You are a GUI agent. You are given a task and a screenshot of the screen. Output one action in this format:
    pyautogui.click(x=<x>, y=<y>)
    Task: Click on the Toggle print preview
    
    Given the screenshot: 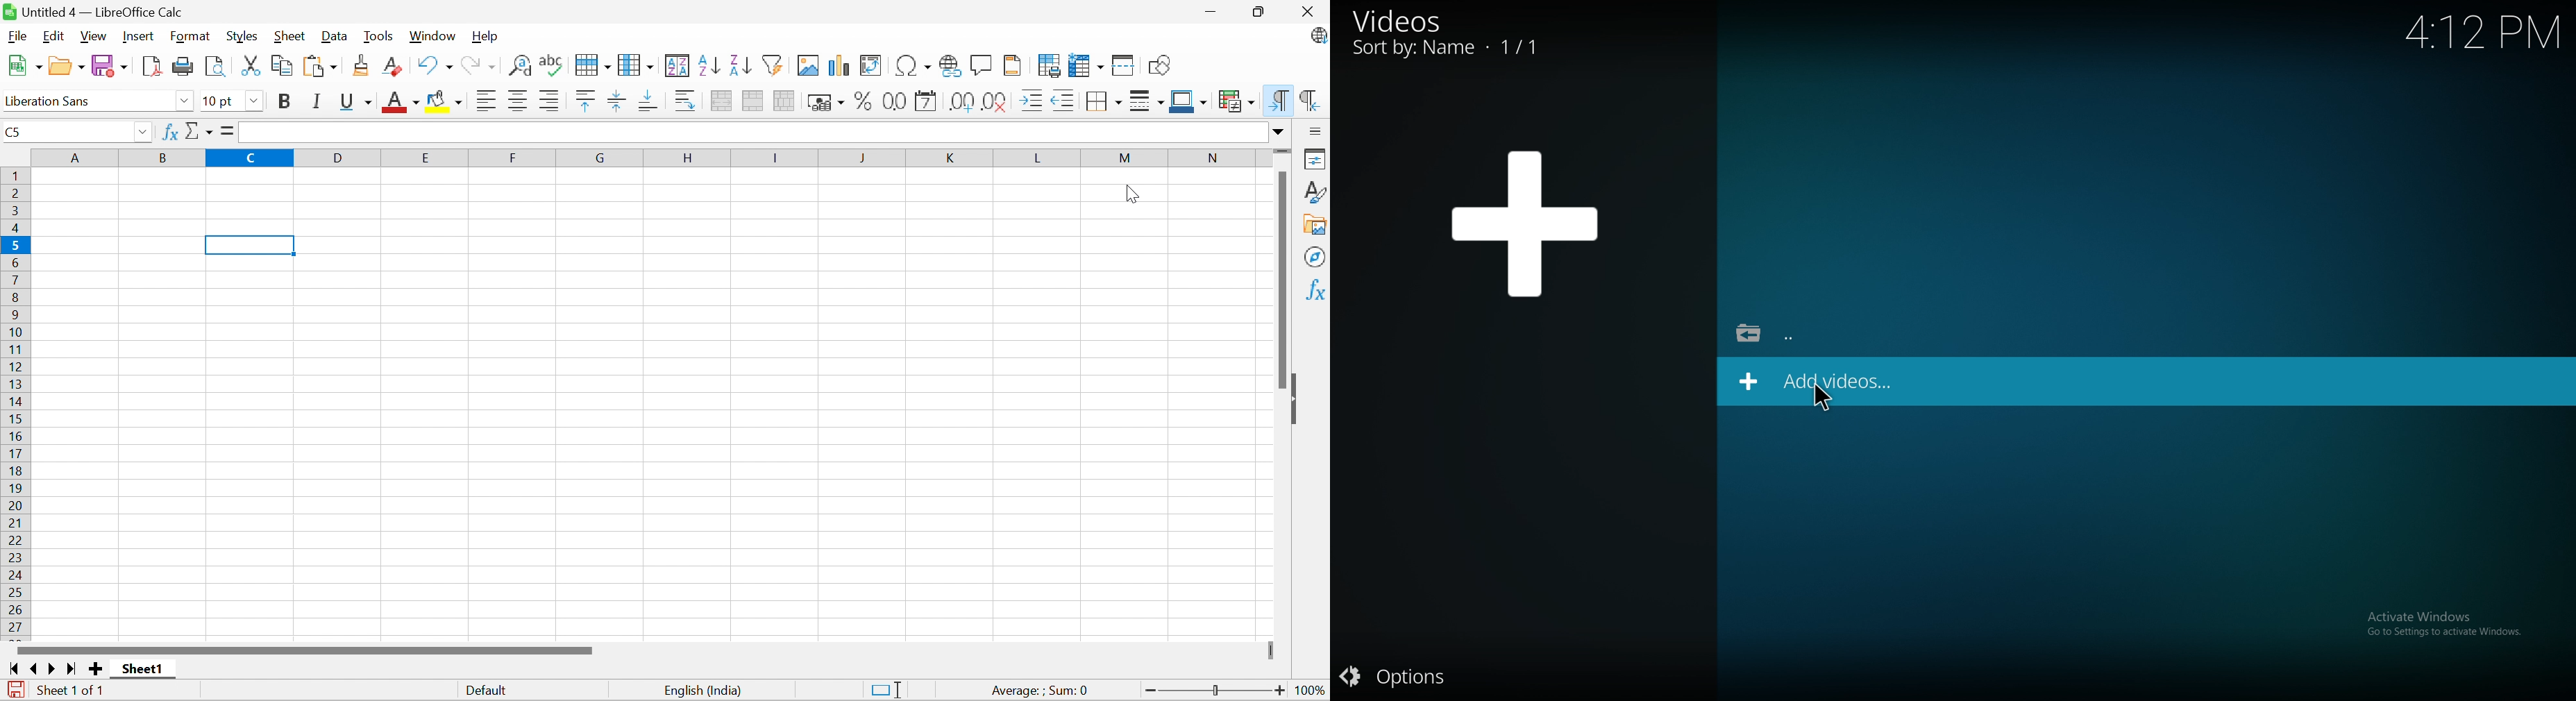 What is the action you would take?
    pyautogui.click(x=215, y=67)
    